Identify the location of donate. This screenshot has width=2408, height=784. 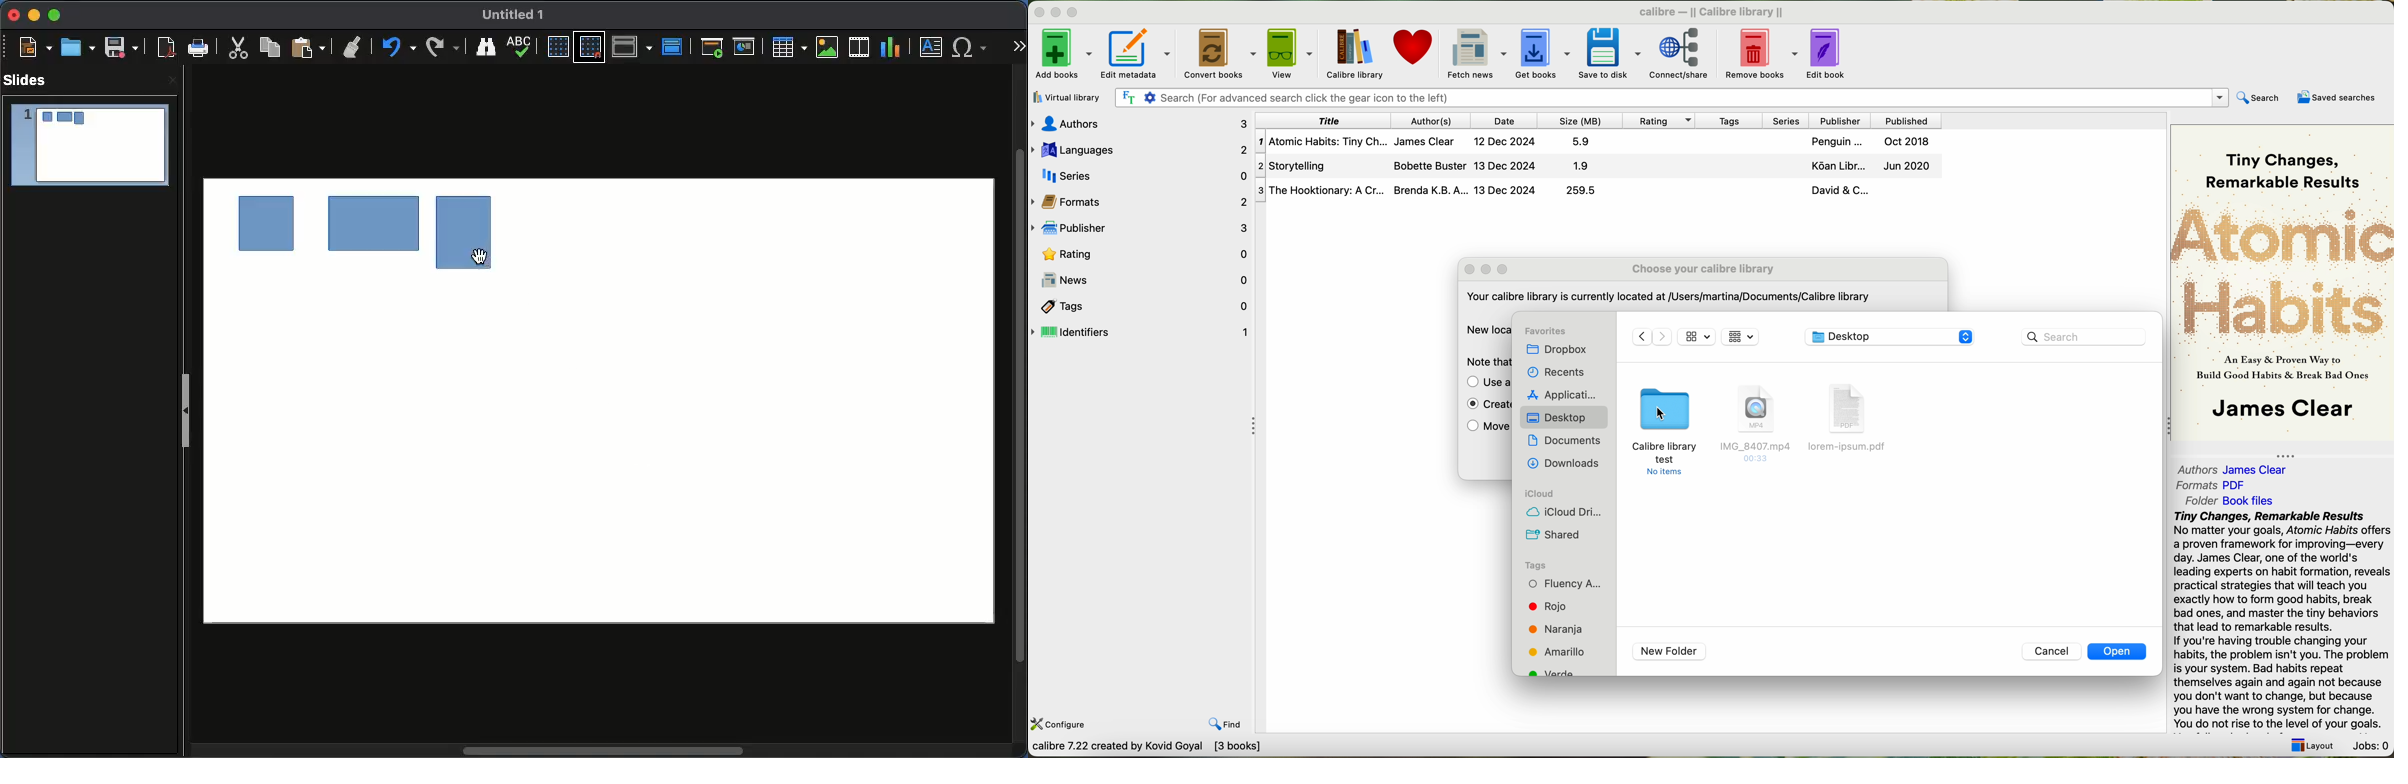
(1414, 52).